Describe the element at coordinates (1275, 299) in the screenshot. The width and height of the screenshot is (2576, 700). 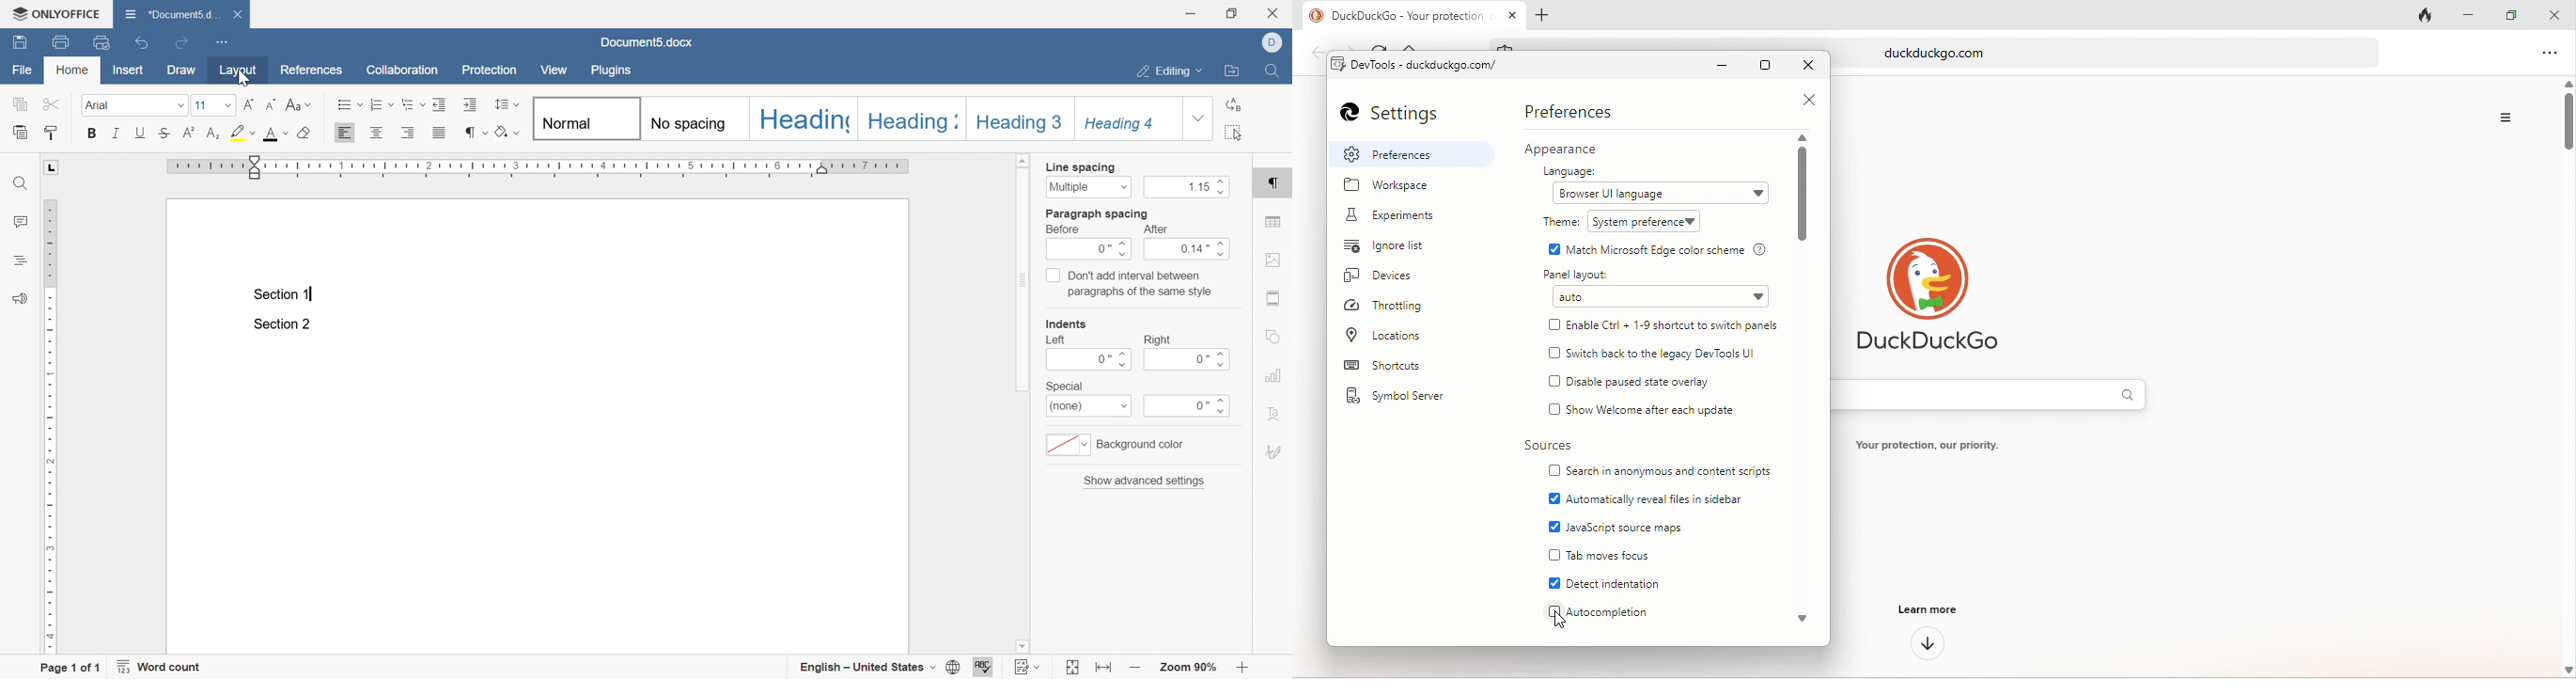
I see `header & footer settings` at that location.